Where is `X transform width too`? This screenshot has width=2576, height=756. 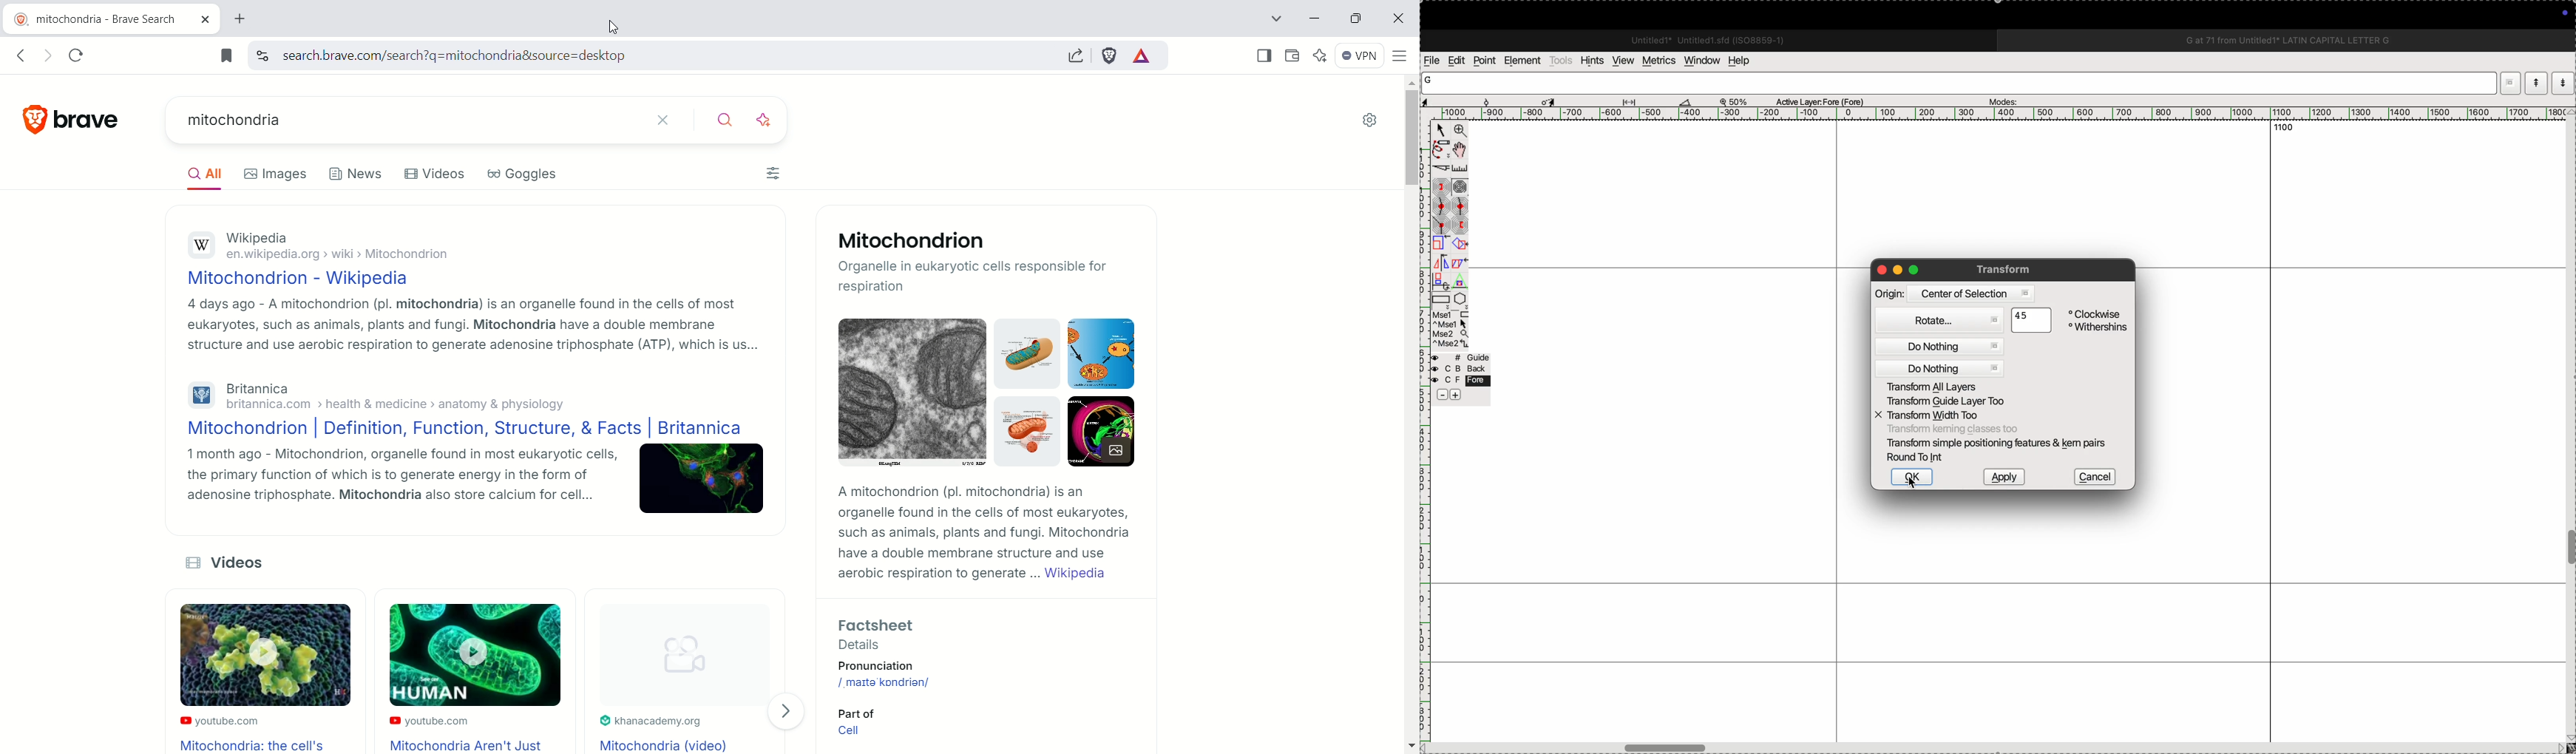
X transform width too is located at coordinates (1951, 414).